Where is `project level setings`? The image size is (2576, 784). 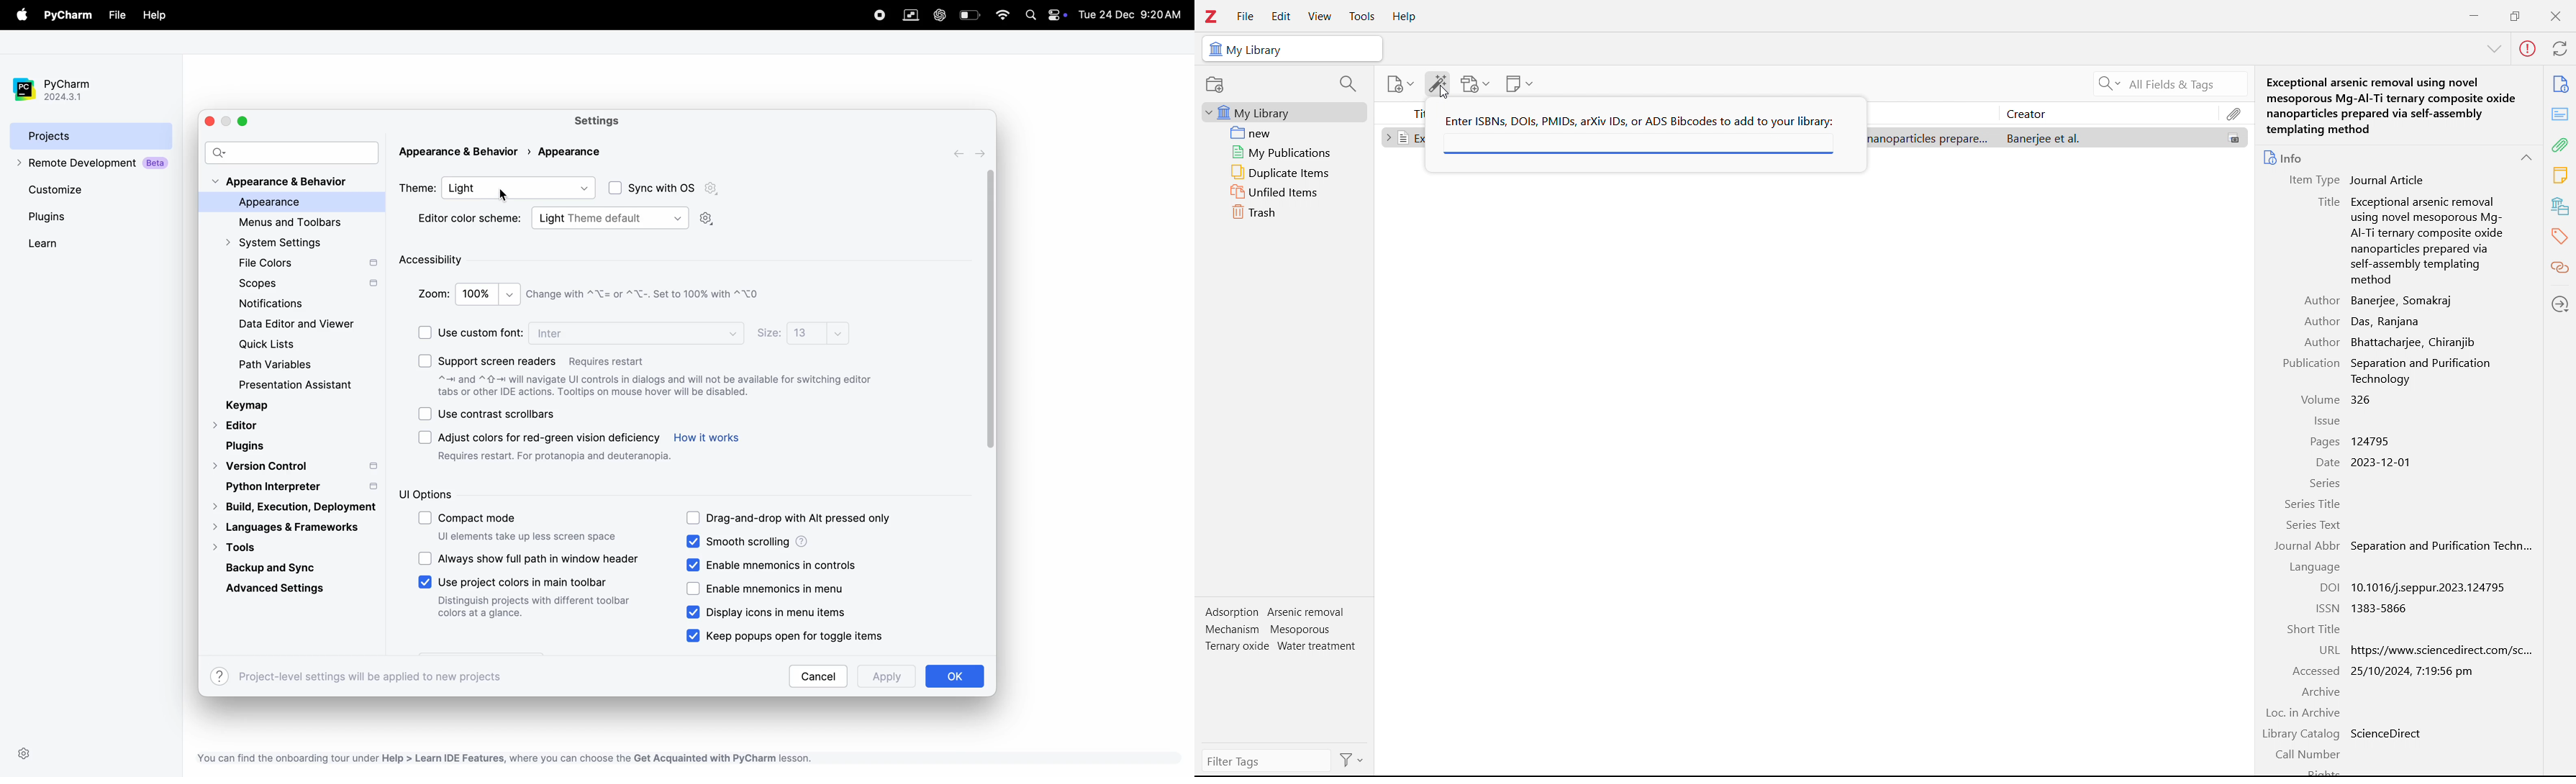
project level setings is located at coordinates (358, 676).